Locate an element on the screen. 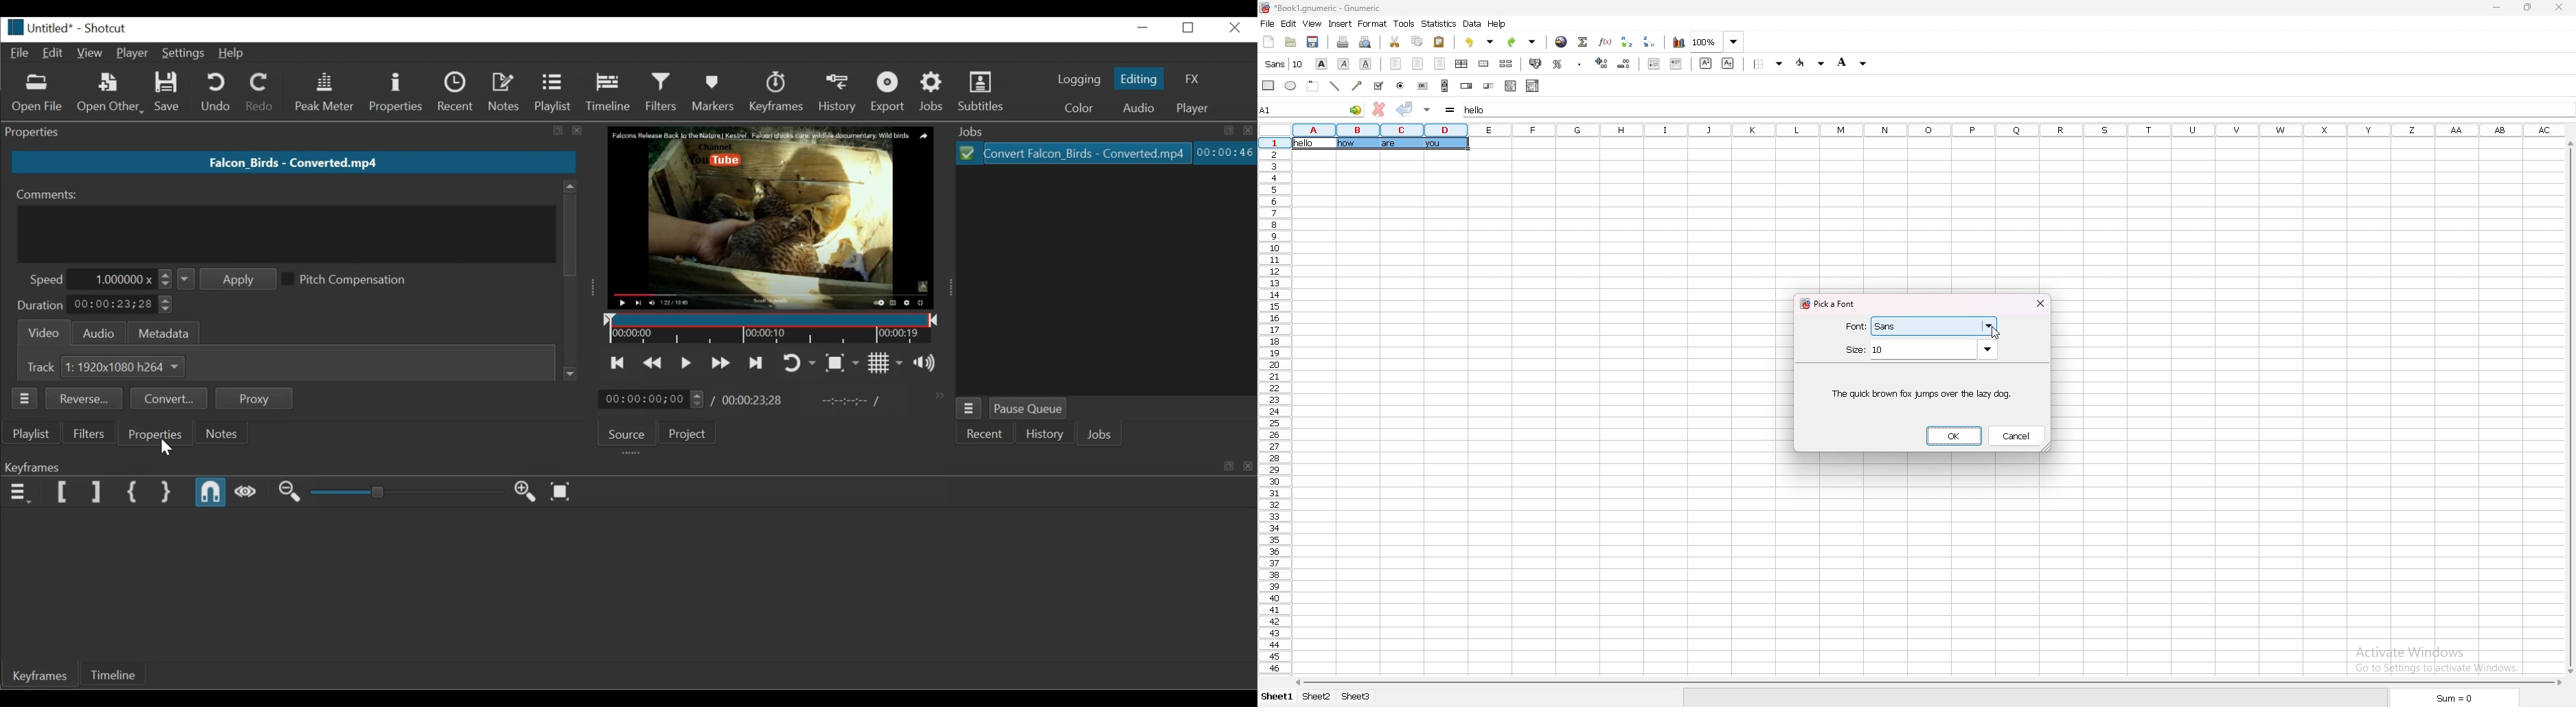 This screenshot has height=728, width=2576. Snap is located at coordinates (210, 494).